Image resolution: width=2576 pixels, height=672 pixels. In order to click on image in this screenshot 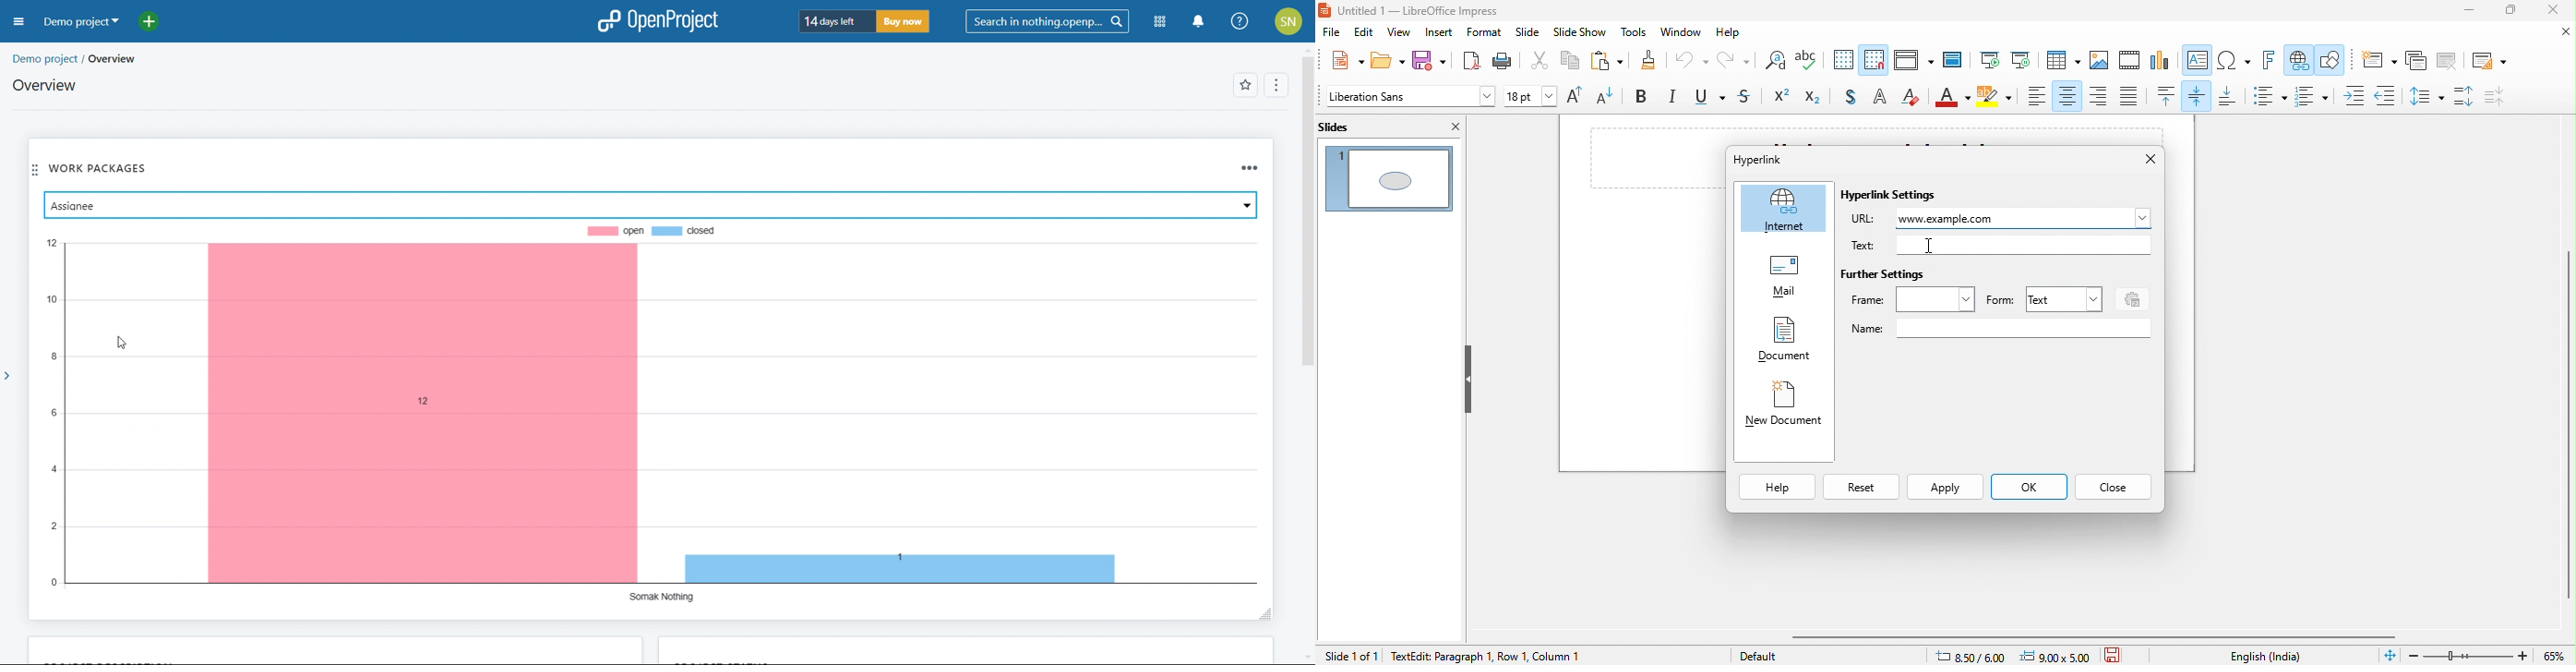, I will do `click(2100, 61)`.